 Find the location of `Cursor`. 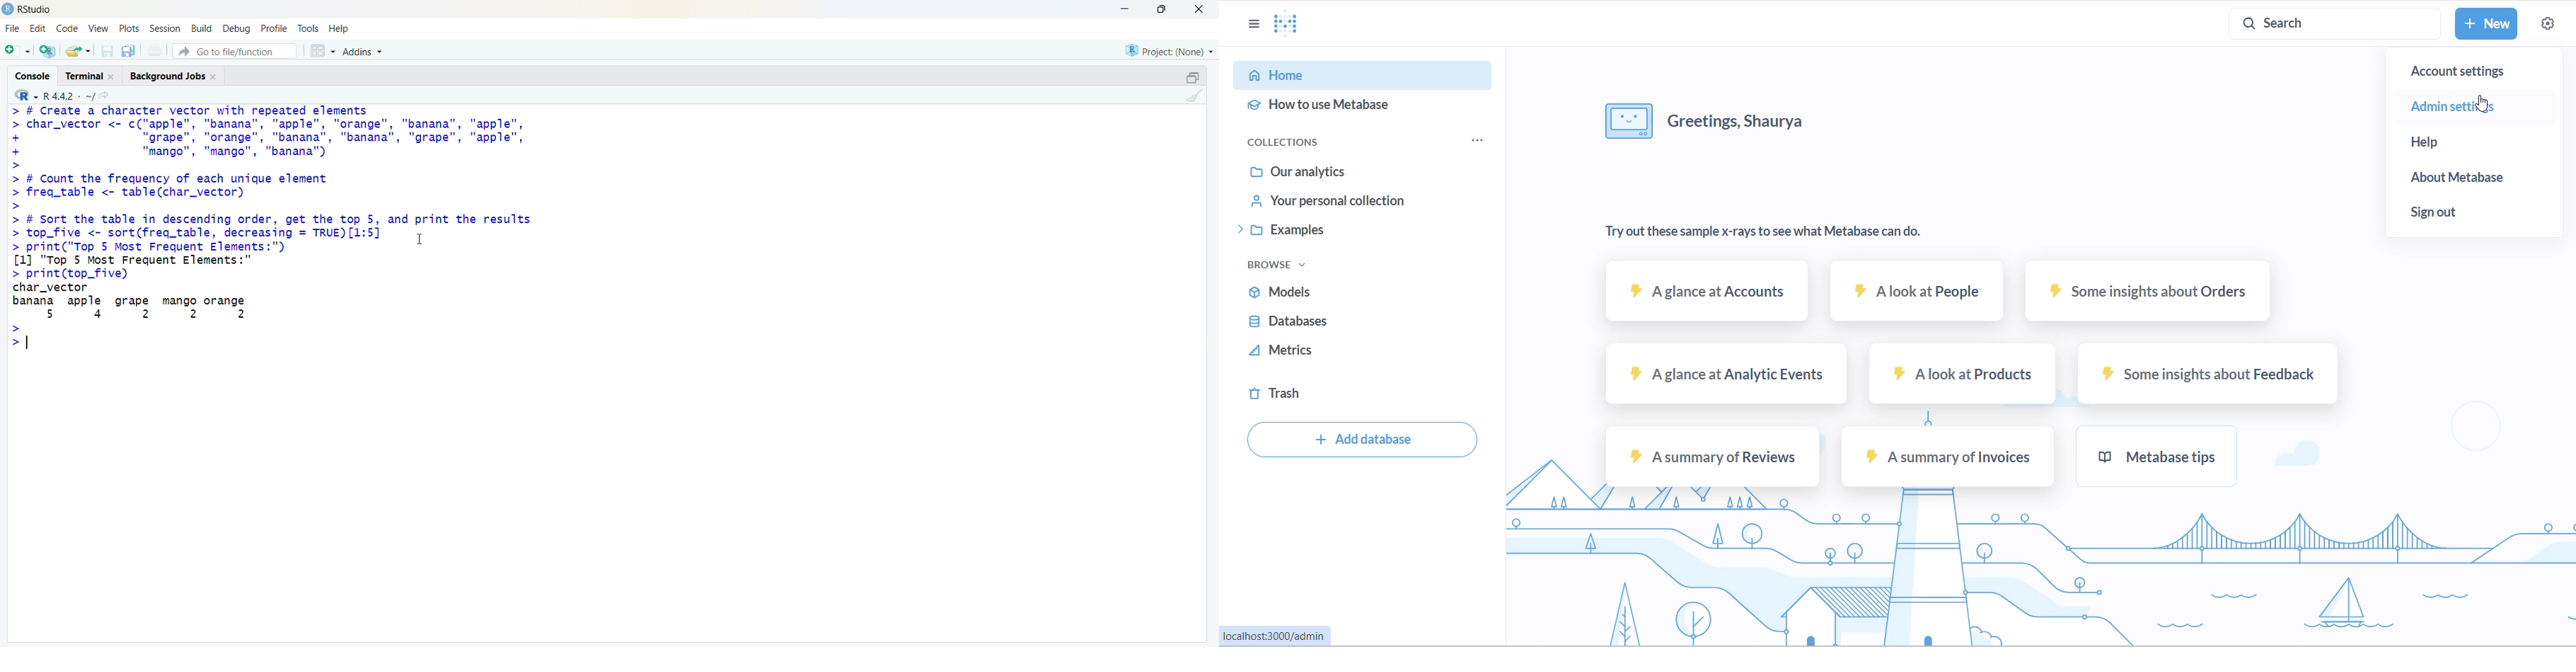

Cursor is located at coordinates (425, 238).